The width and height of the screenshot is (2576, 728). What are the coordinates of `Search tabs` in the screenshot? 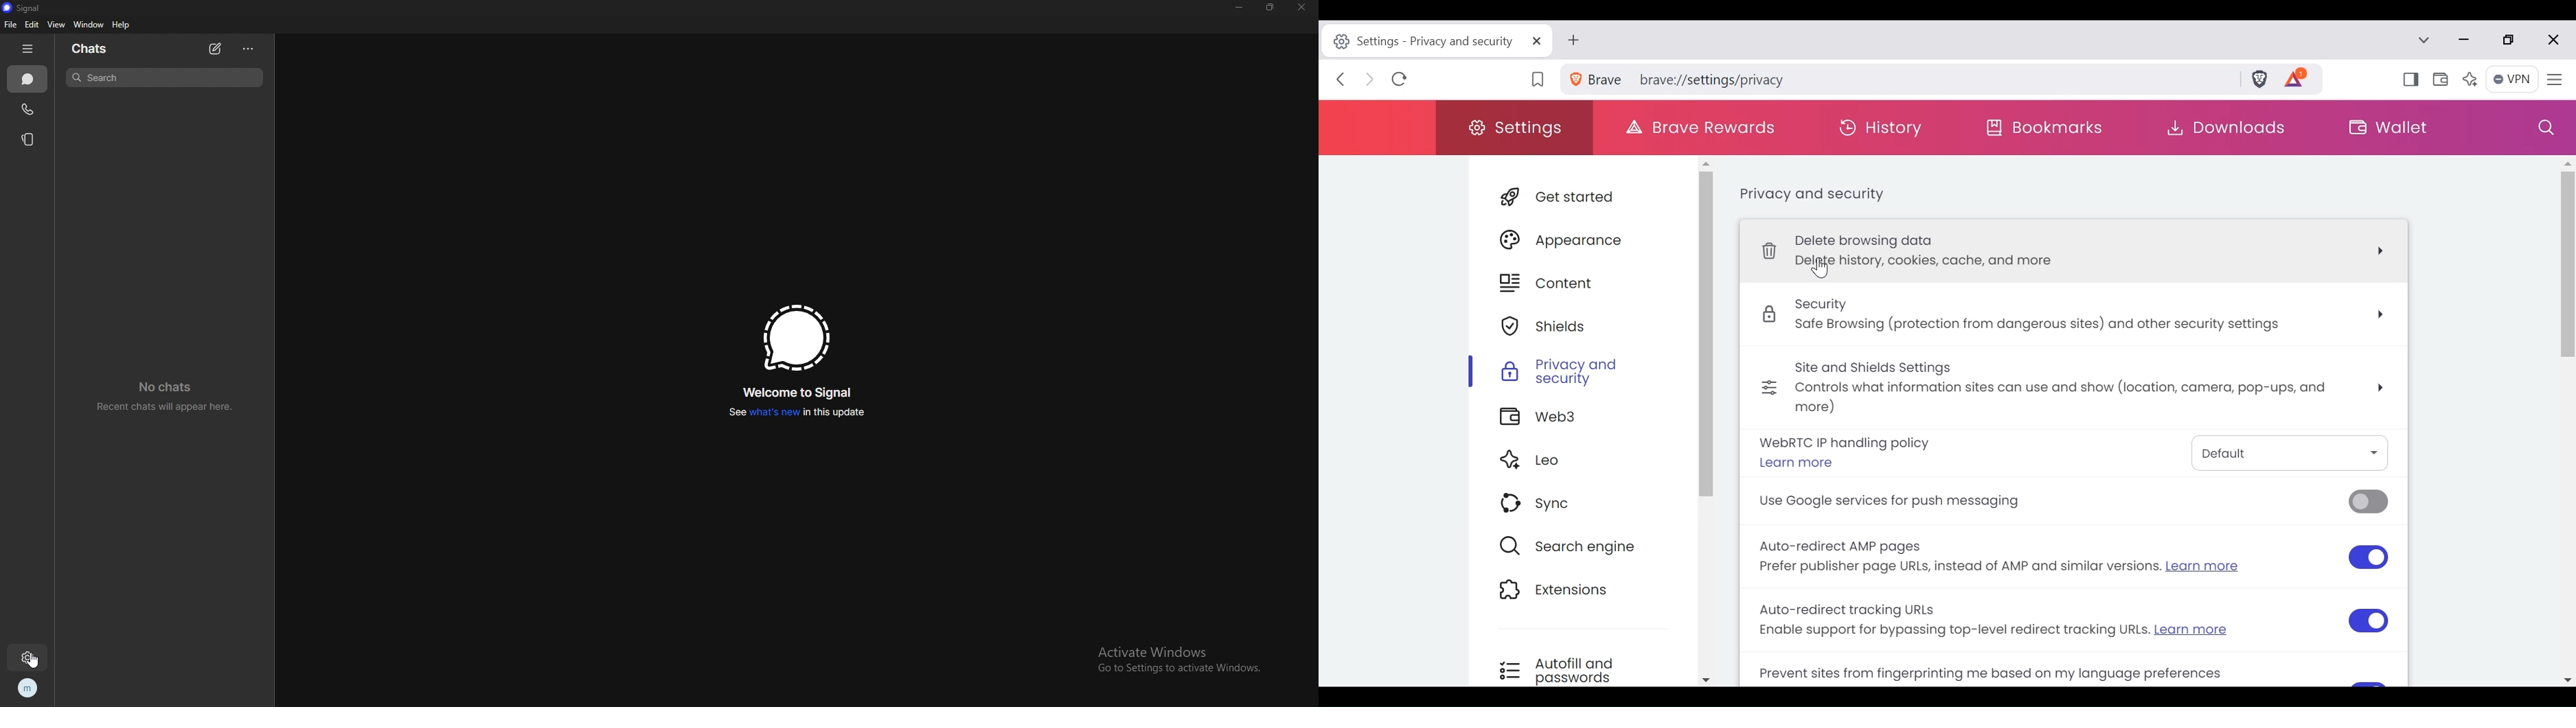 It's located at (2427, 41).